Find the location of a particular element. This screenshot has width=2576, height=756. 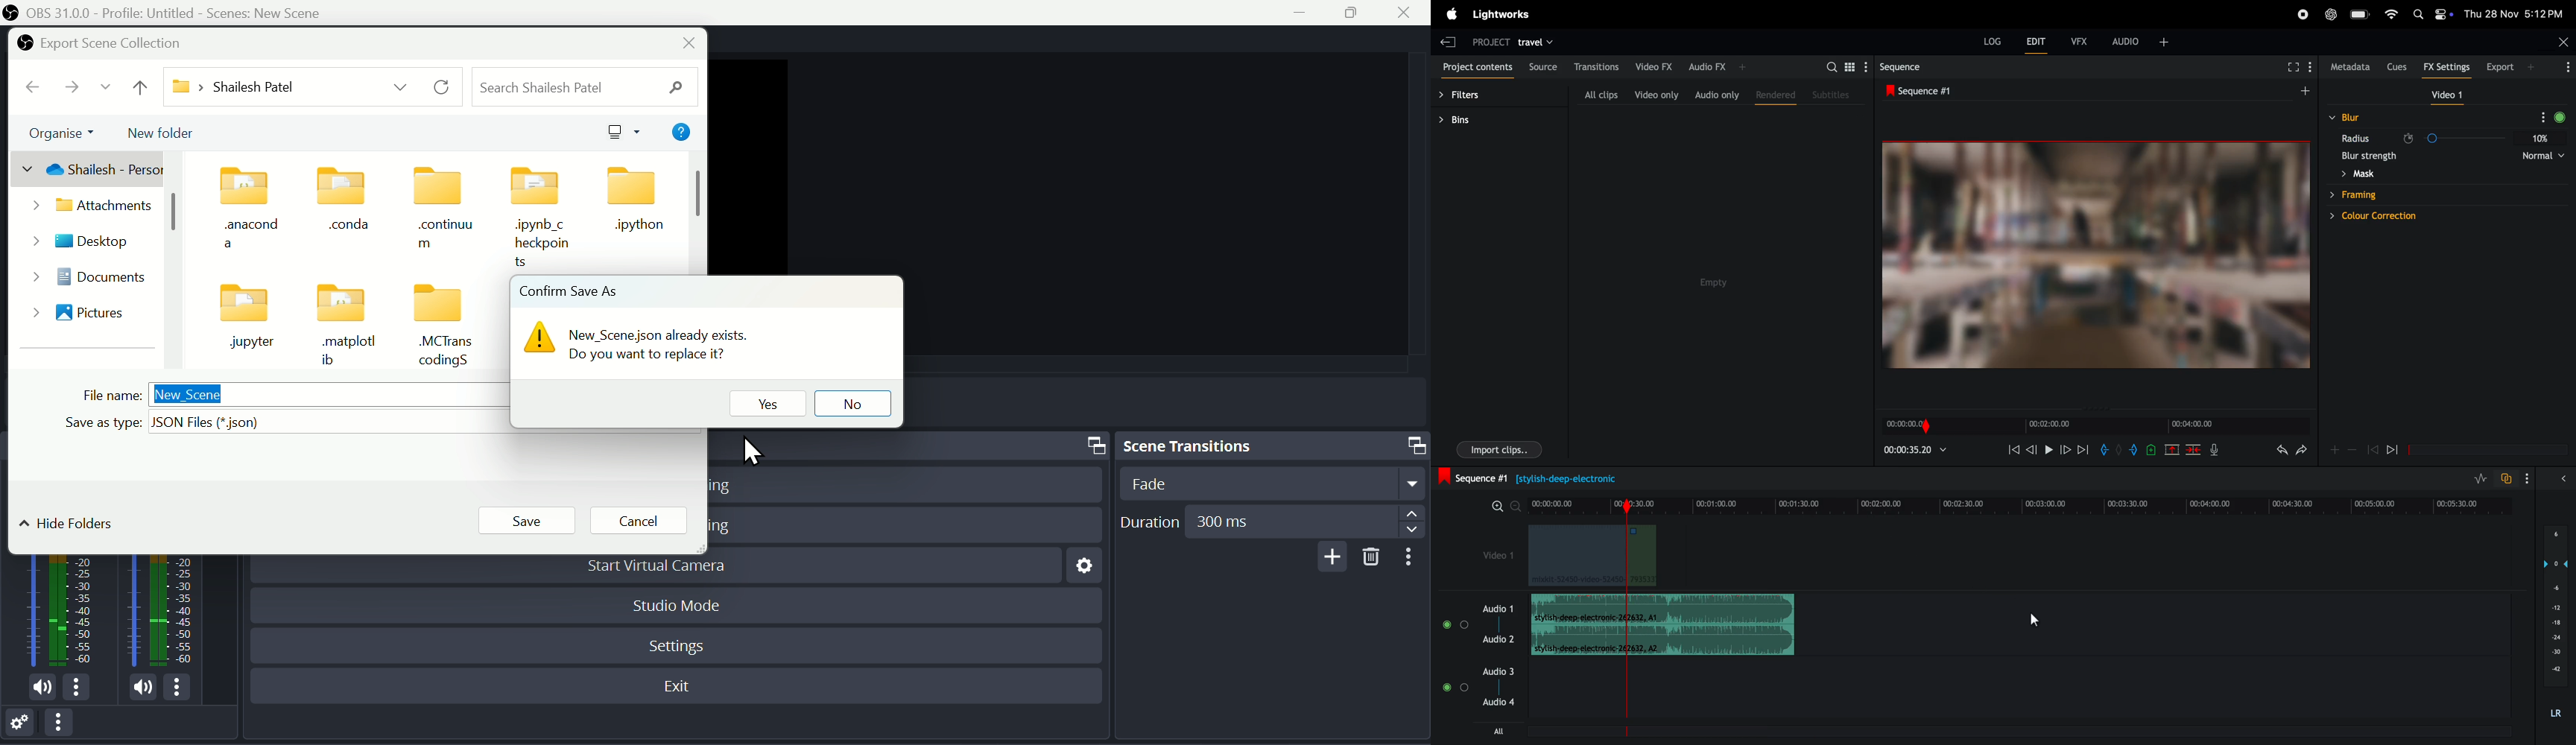

Note is located at coordinates (653, 342).